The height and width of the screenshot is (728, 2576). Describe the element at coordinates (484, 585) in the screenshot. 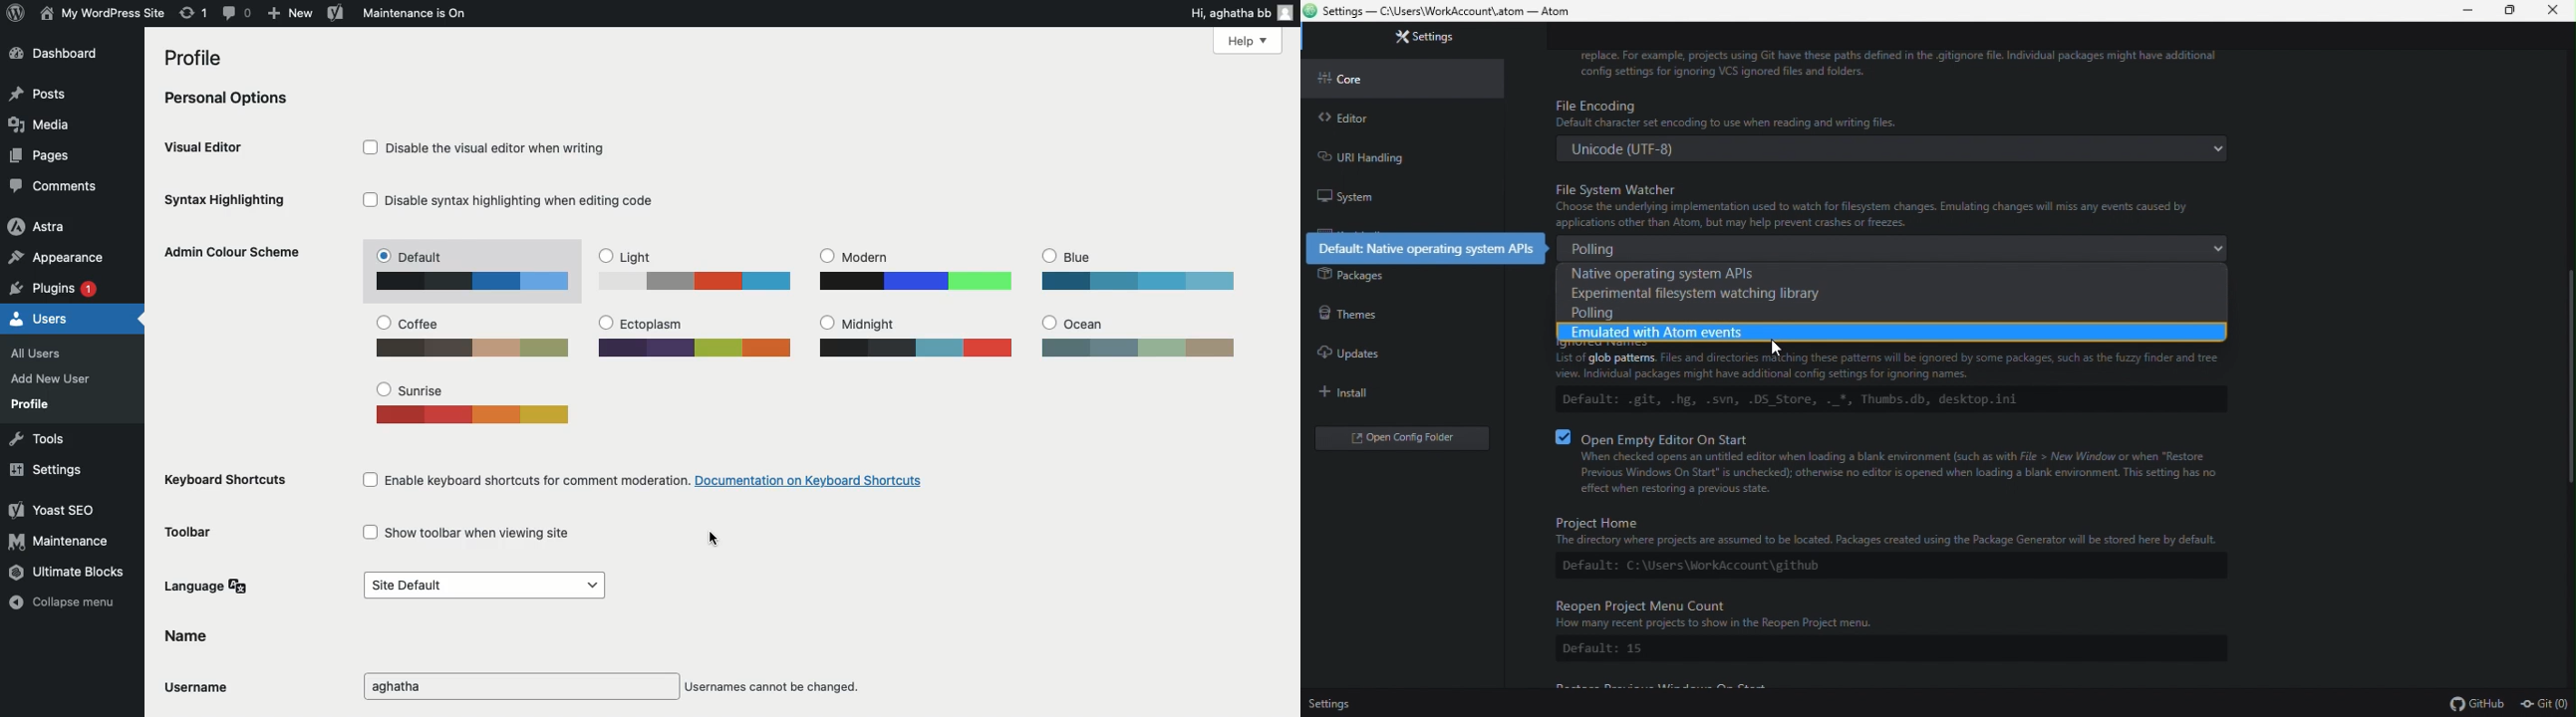

I see `Default` at that location.